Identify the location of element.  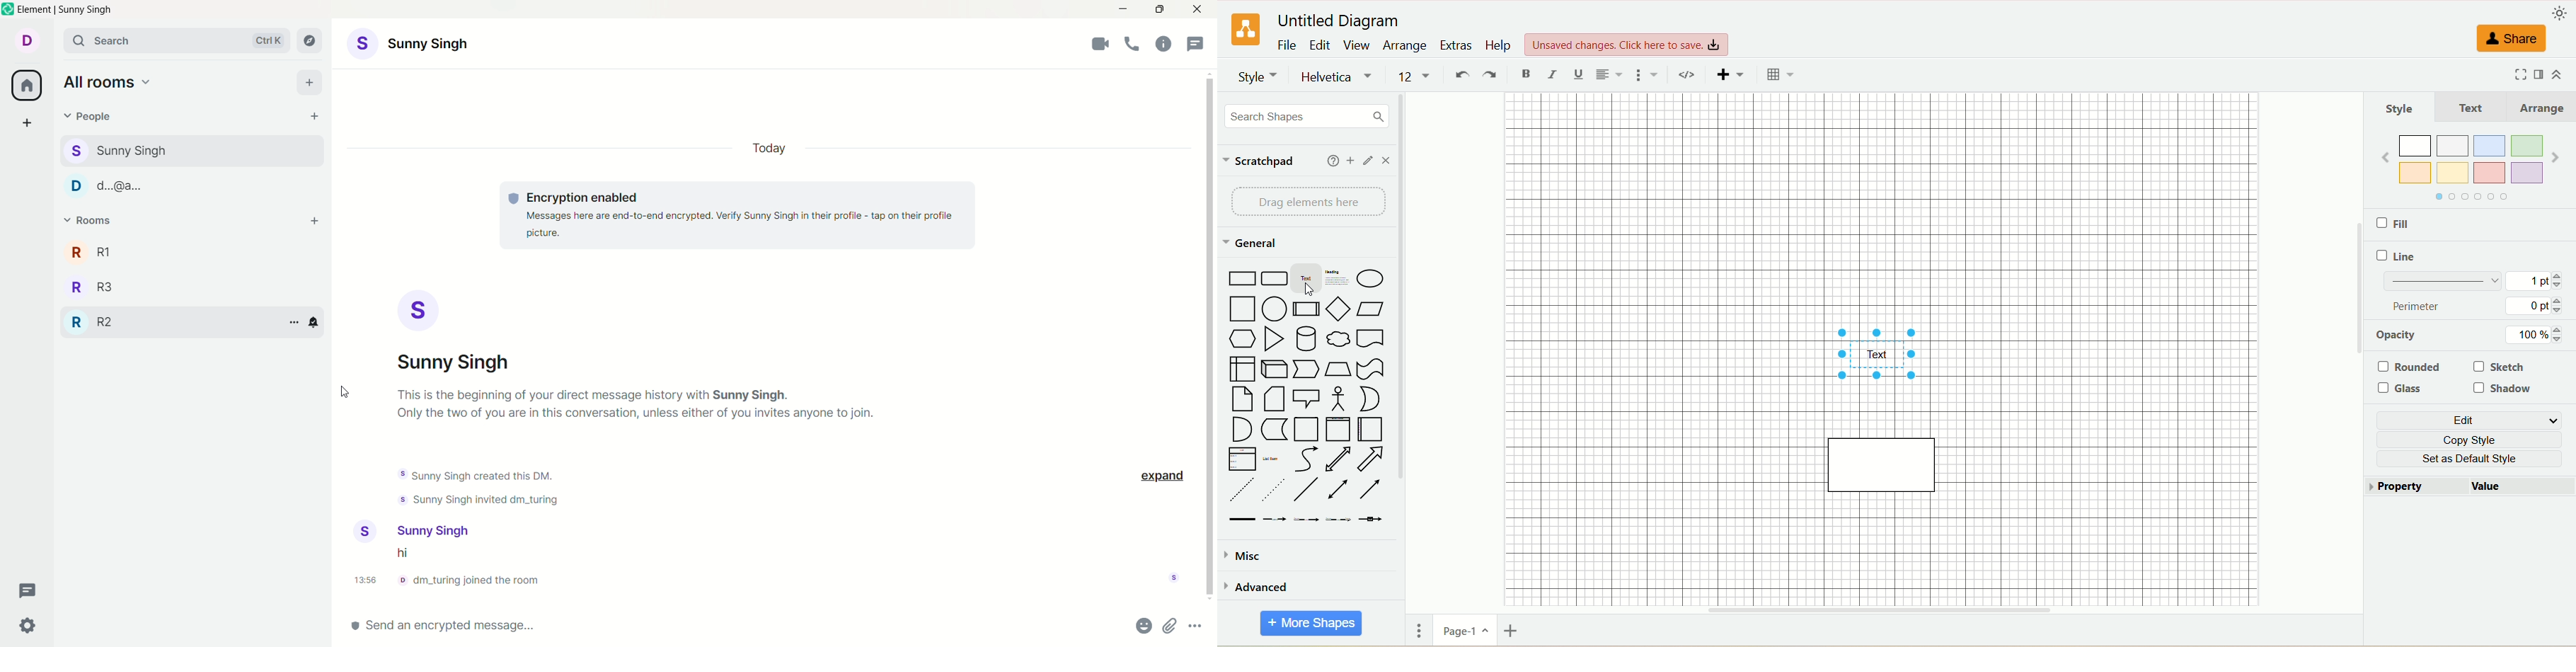
(60, 10).